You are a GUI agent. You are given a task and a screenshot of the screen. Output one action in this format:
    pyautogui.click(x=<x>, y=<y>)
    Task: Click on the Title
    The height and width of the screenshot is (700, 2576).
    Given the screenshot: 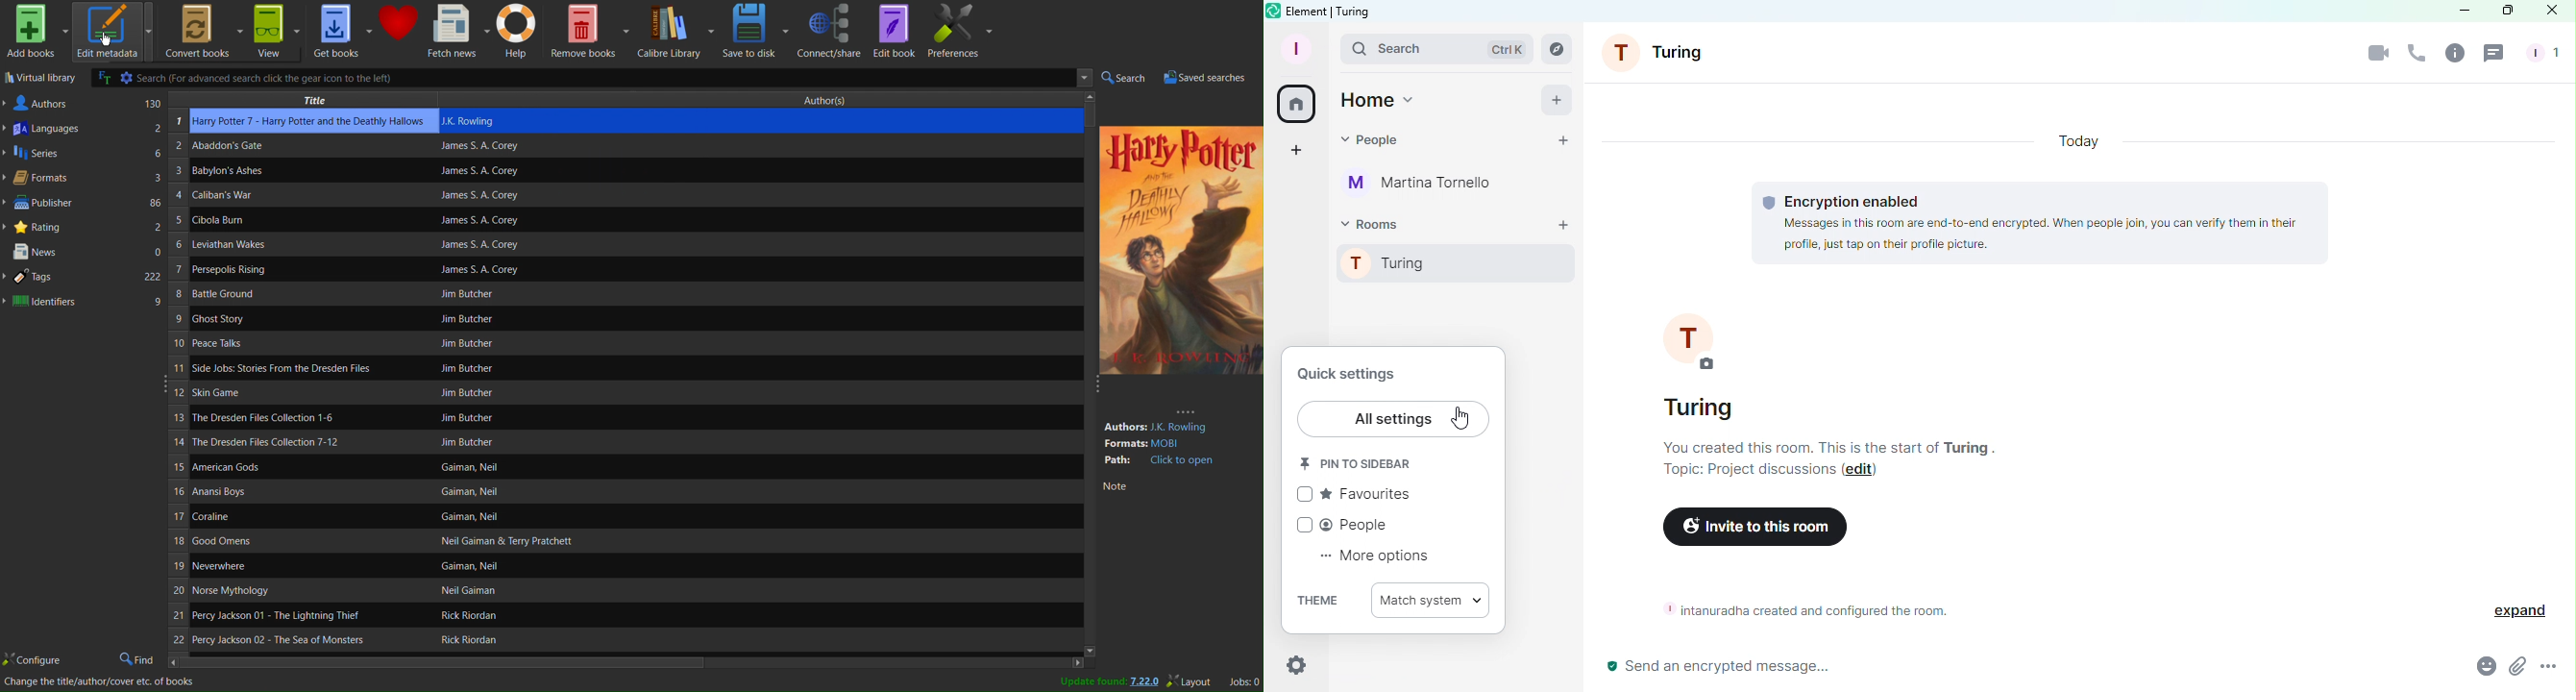 What is the action you would take?
    pyautogui.click(x=305, y=100)
    